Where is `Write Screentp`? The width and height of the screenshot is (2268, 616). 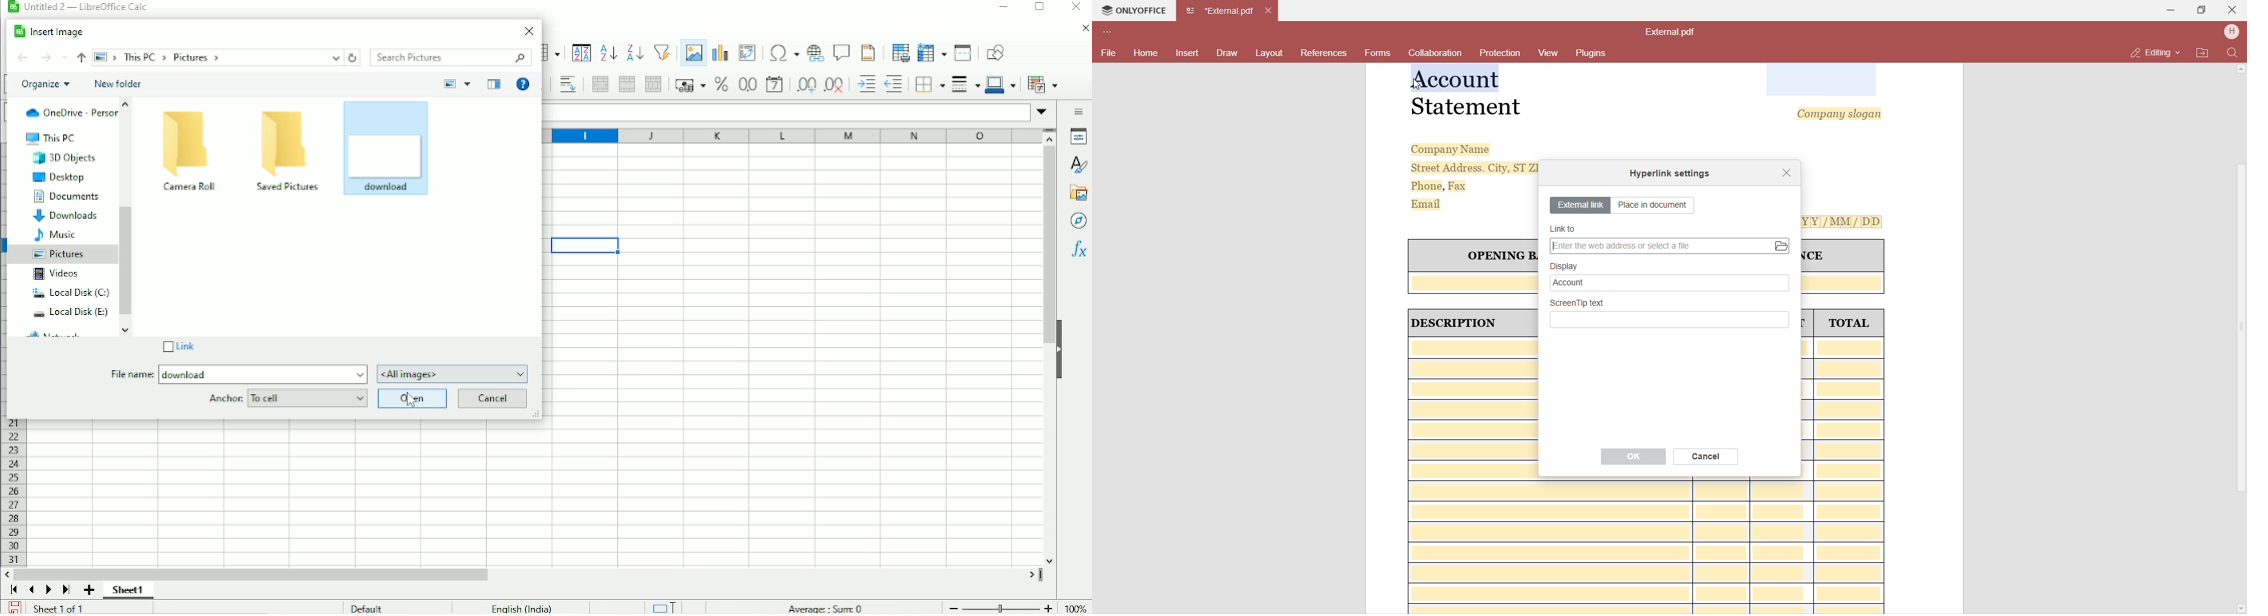 Write Screentp is located at coordinates (1670, 319).